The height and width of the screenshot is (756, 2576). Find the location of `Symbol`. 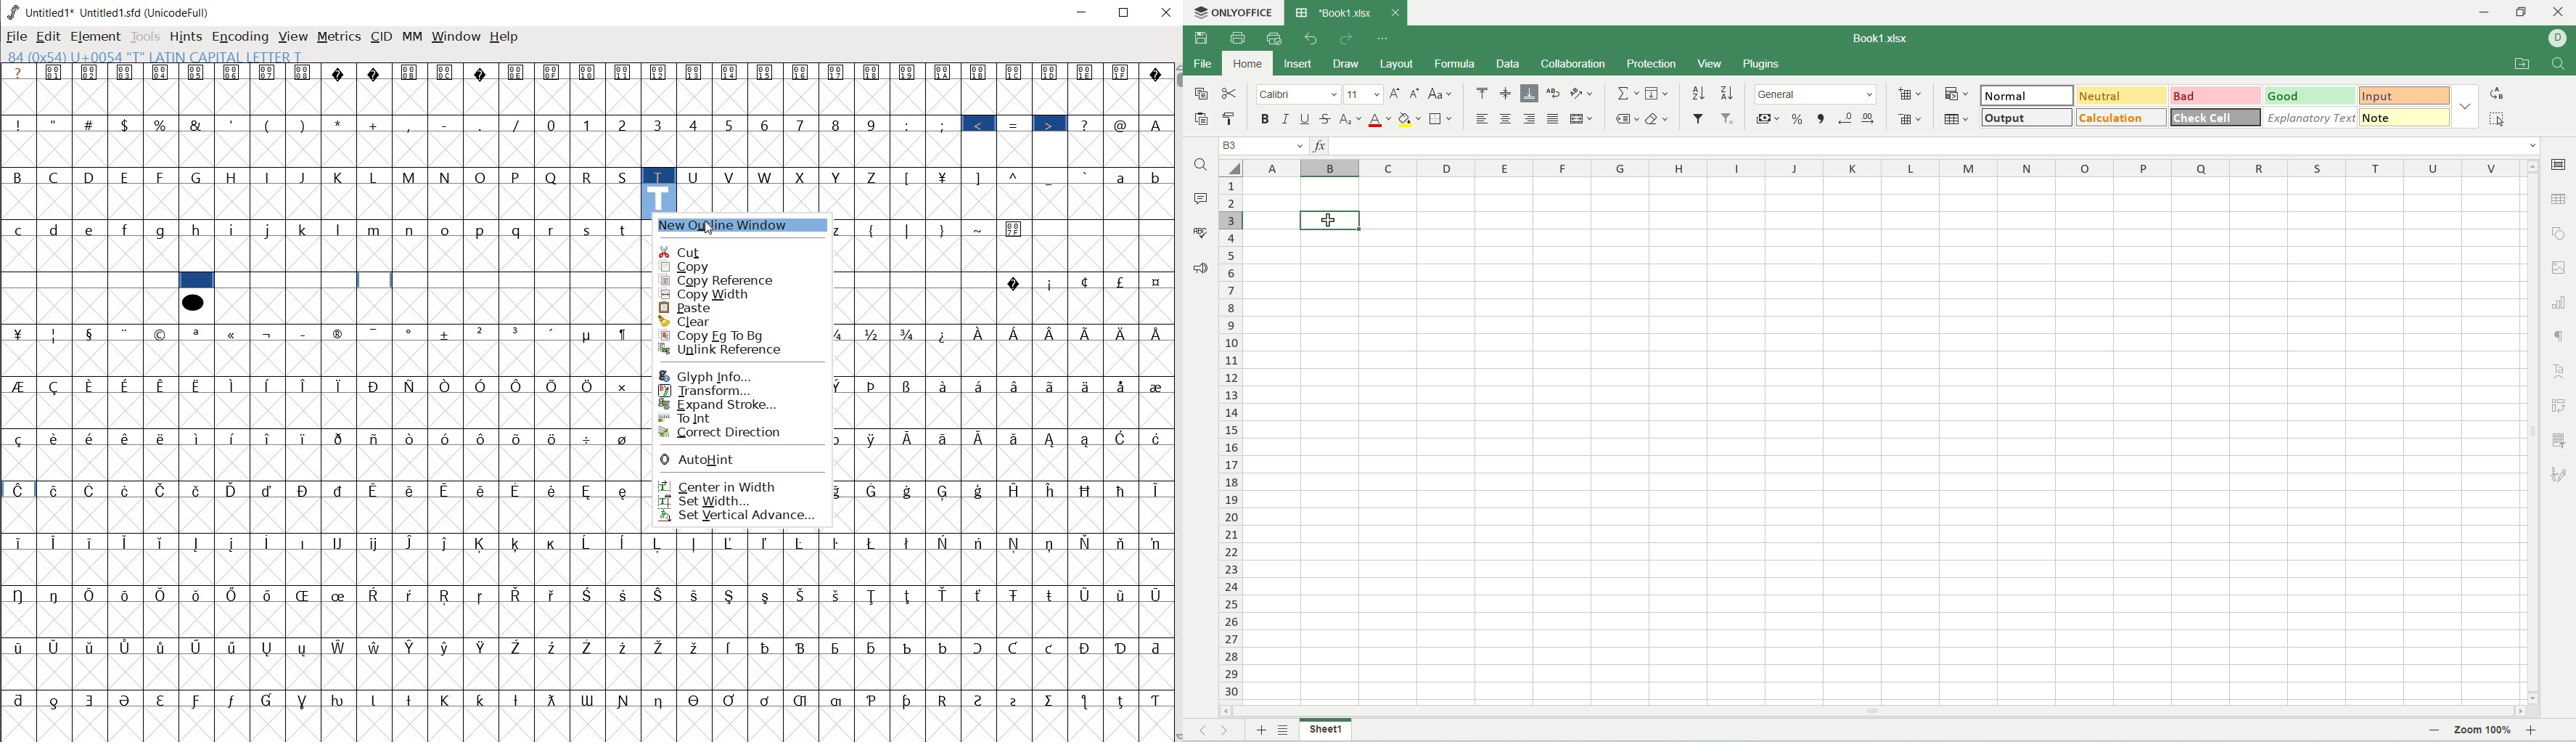

Symbol is located at coordinates (305, 73).